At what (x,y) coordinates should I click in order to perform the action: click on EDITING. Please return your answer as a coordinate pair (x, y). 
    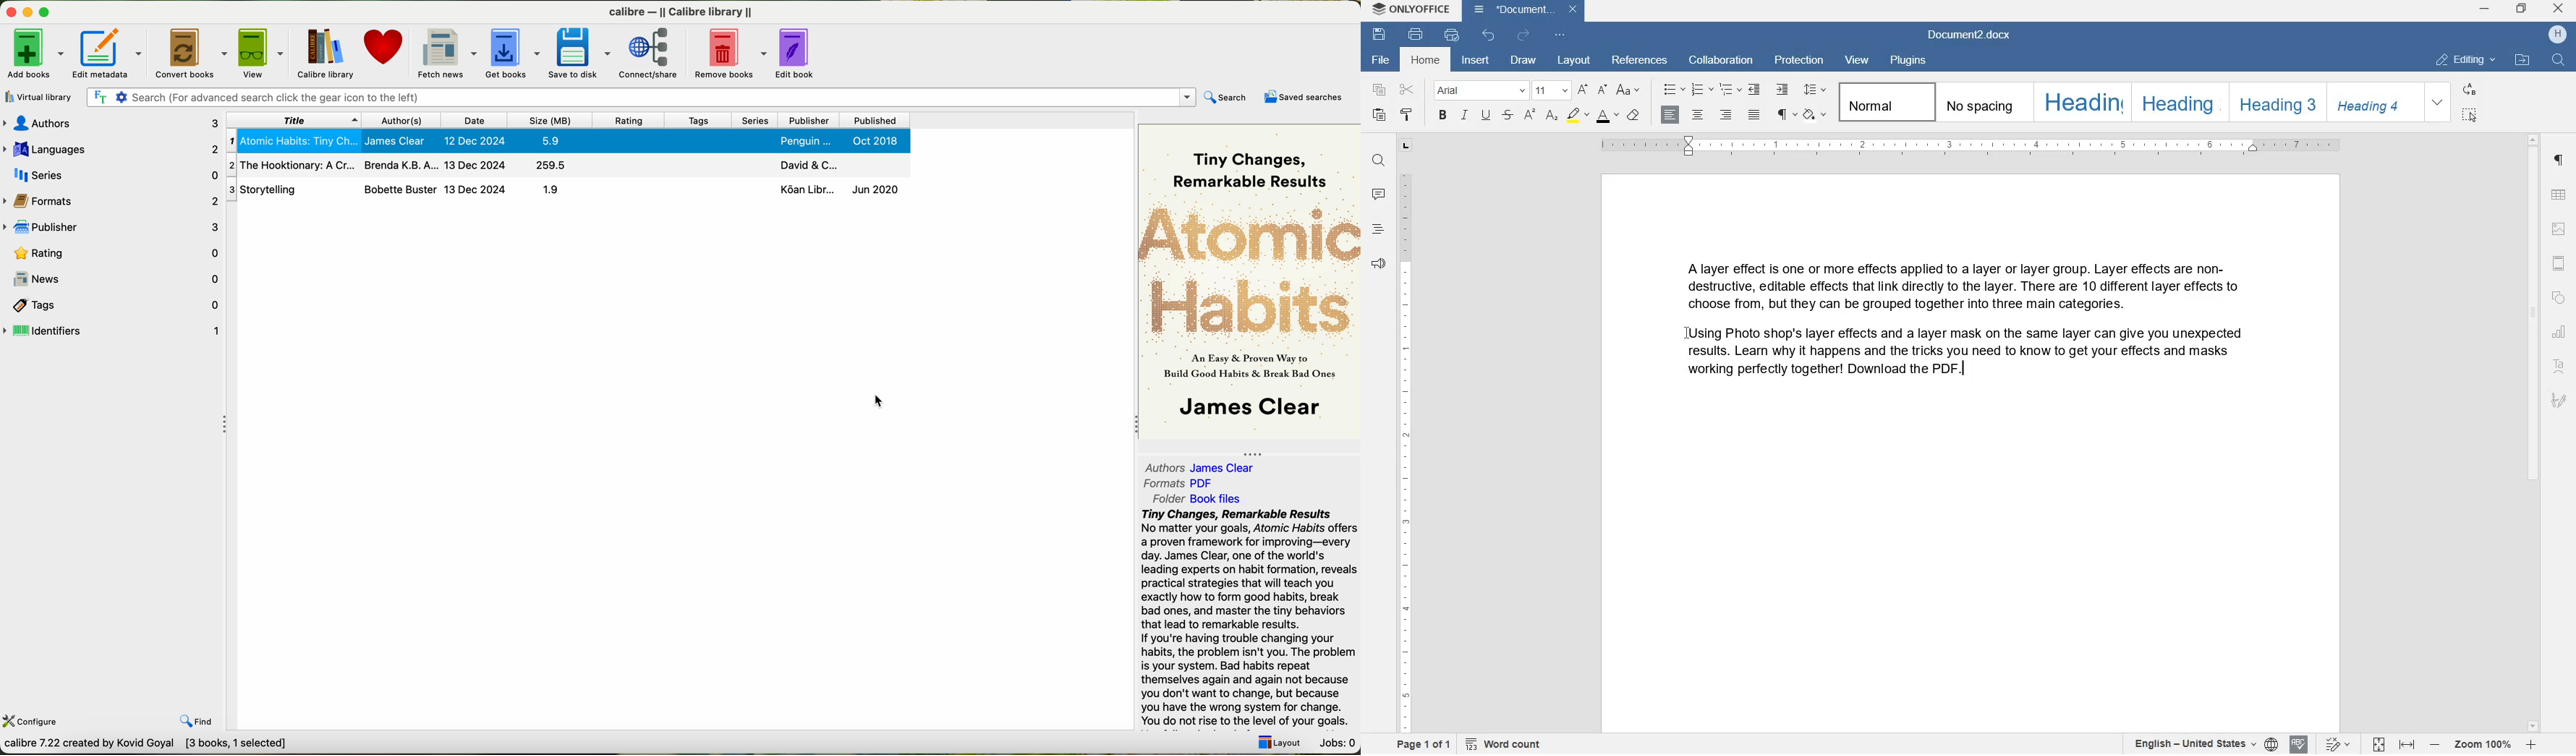
    Looking at the image, I should click on (2467, 61).